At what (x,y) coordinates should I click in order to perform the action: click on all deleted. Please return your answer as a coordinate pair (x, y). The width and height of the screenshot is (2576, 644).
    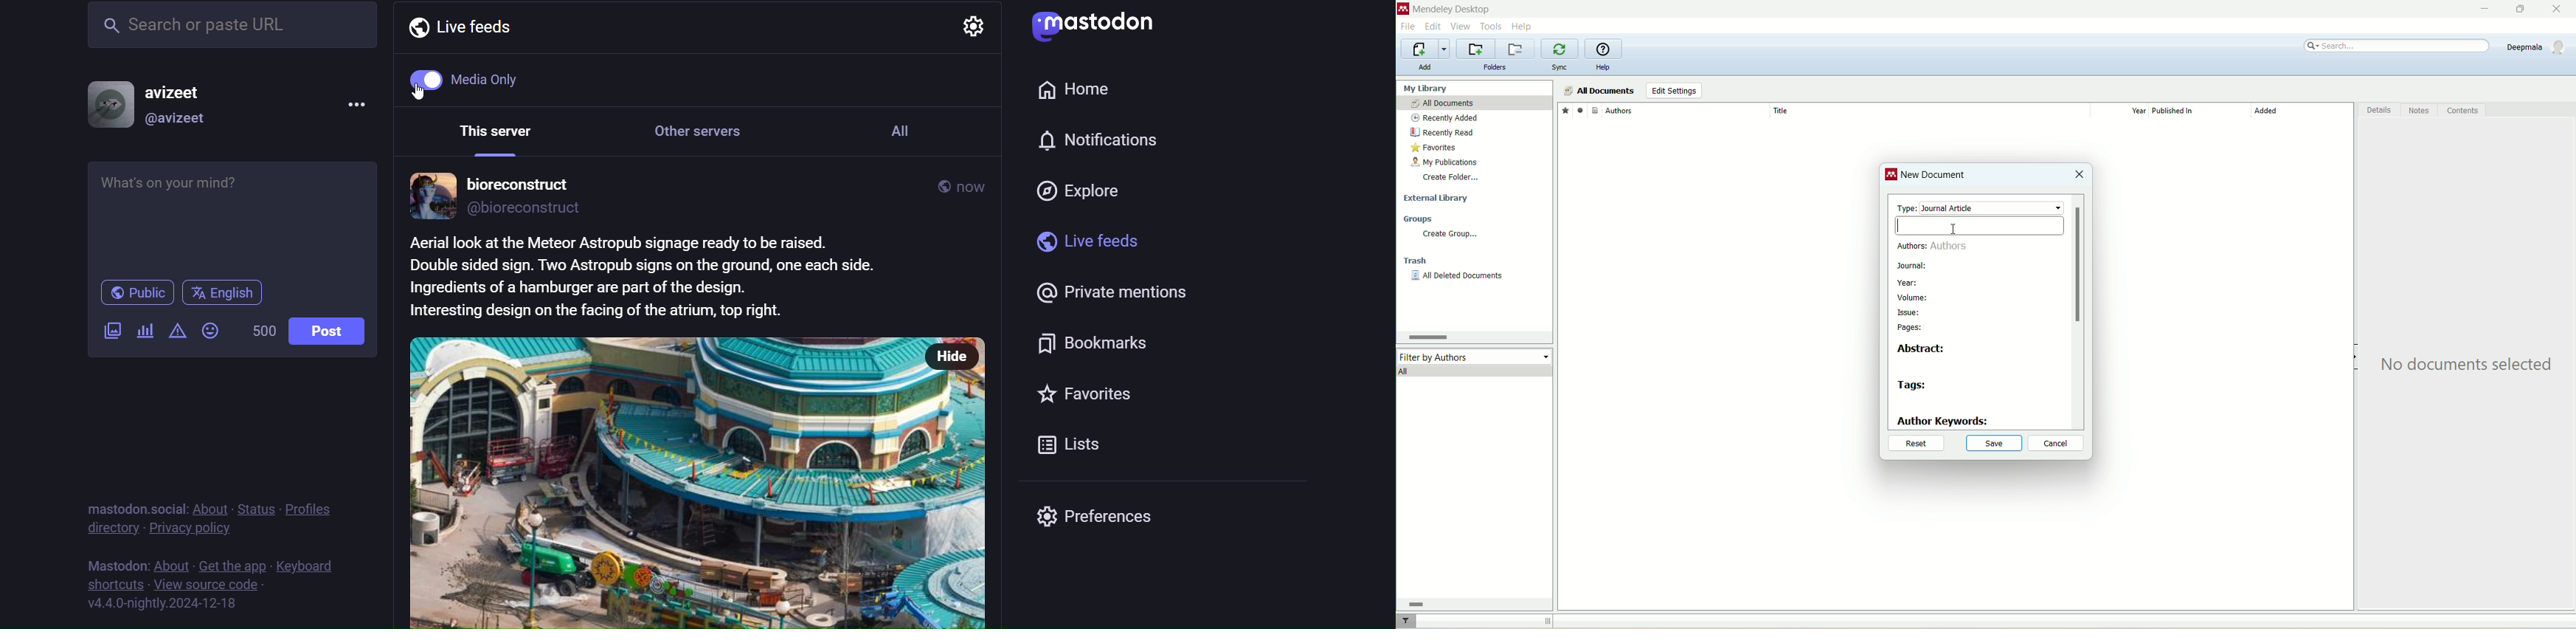
    Looking at the image, I should click on (1458, 277).